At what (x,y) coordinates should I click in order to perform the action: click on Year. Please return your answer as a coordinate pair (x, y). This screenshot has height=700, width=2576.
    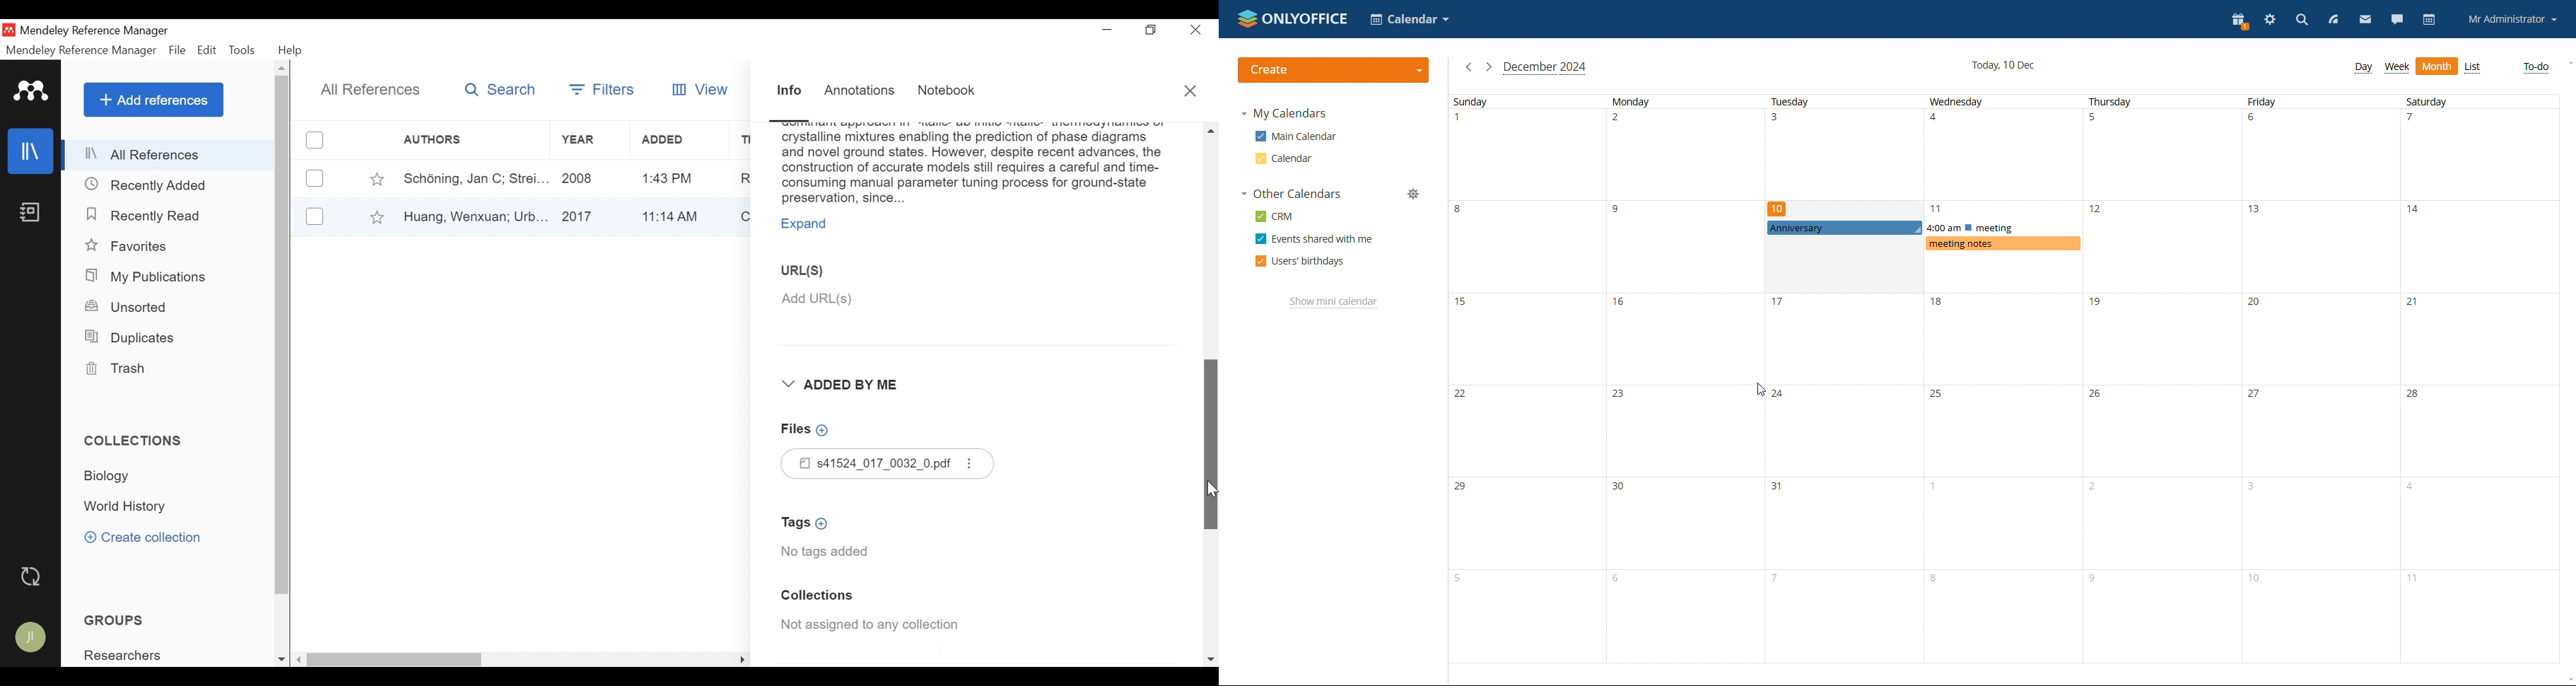
    Looking at the image, I should click on (589, 178).